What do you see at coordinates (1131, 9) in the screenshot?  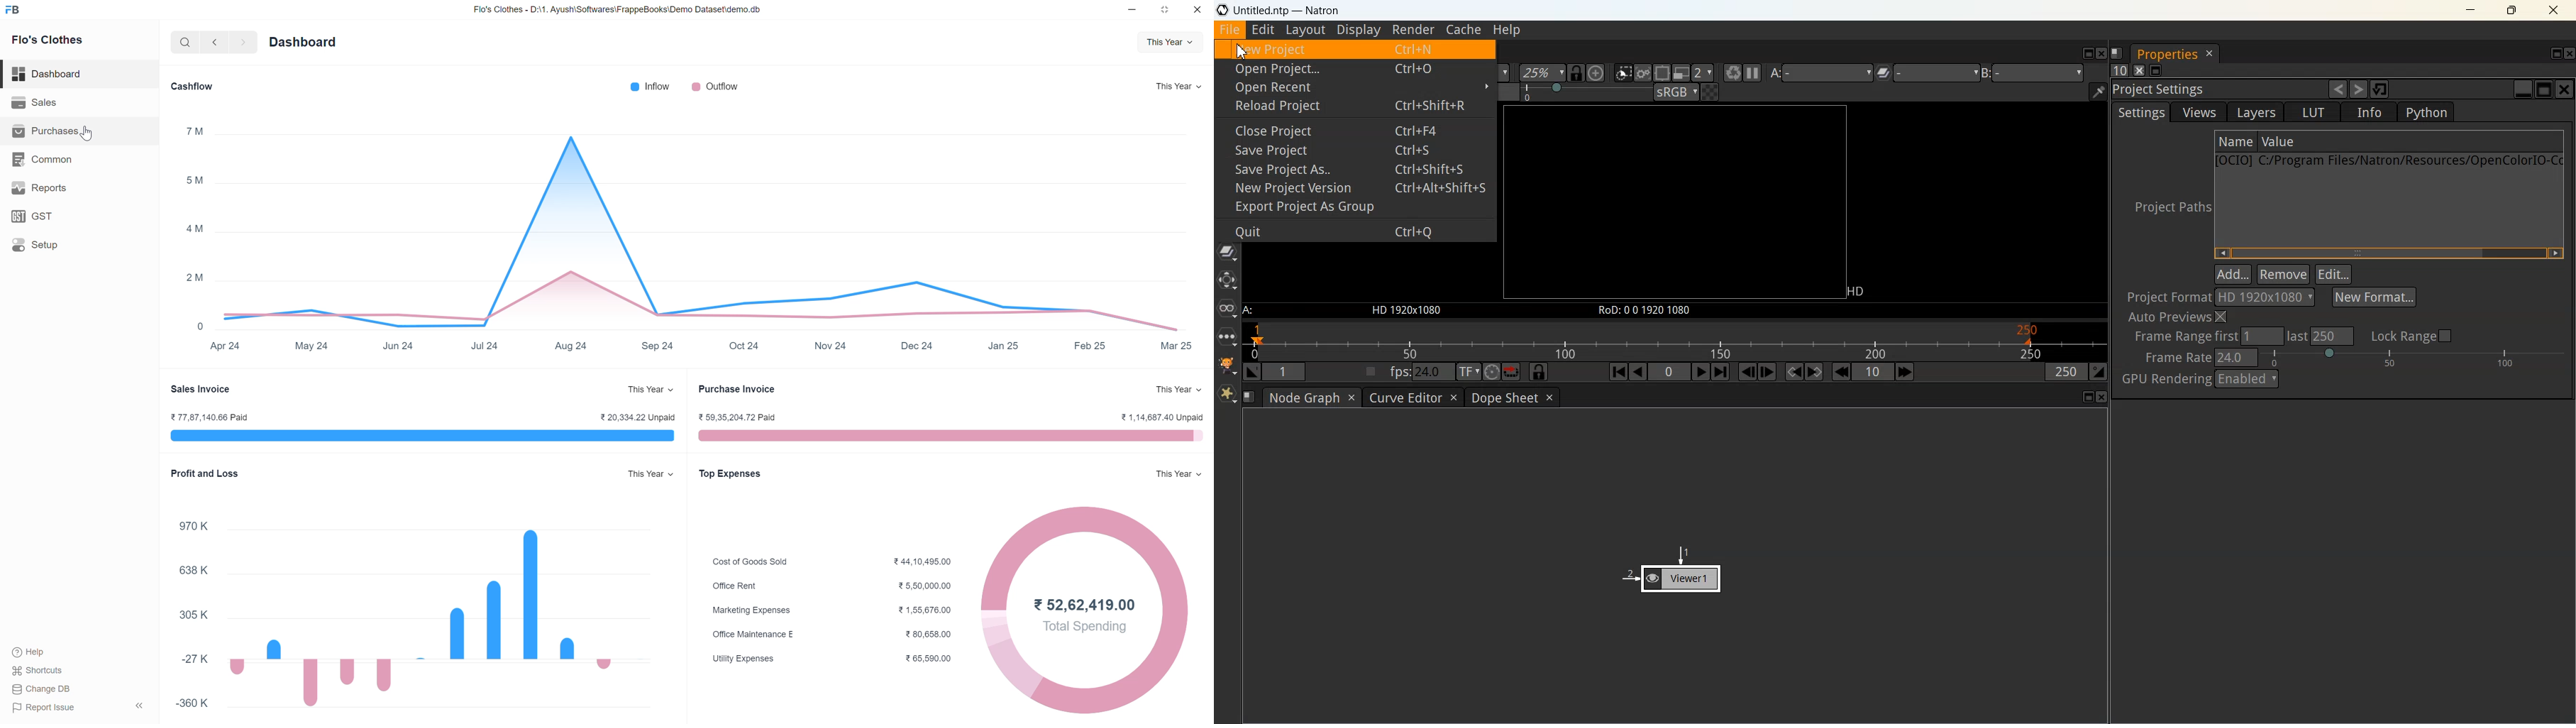 I see `minimize` at bounding box center [1131, 9].